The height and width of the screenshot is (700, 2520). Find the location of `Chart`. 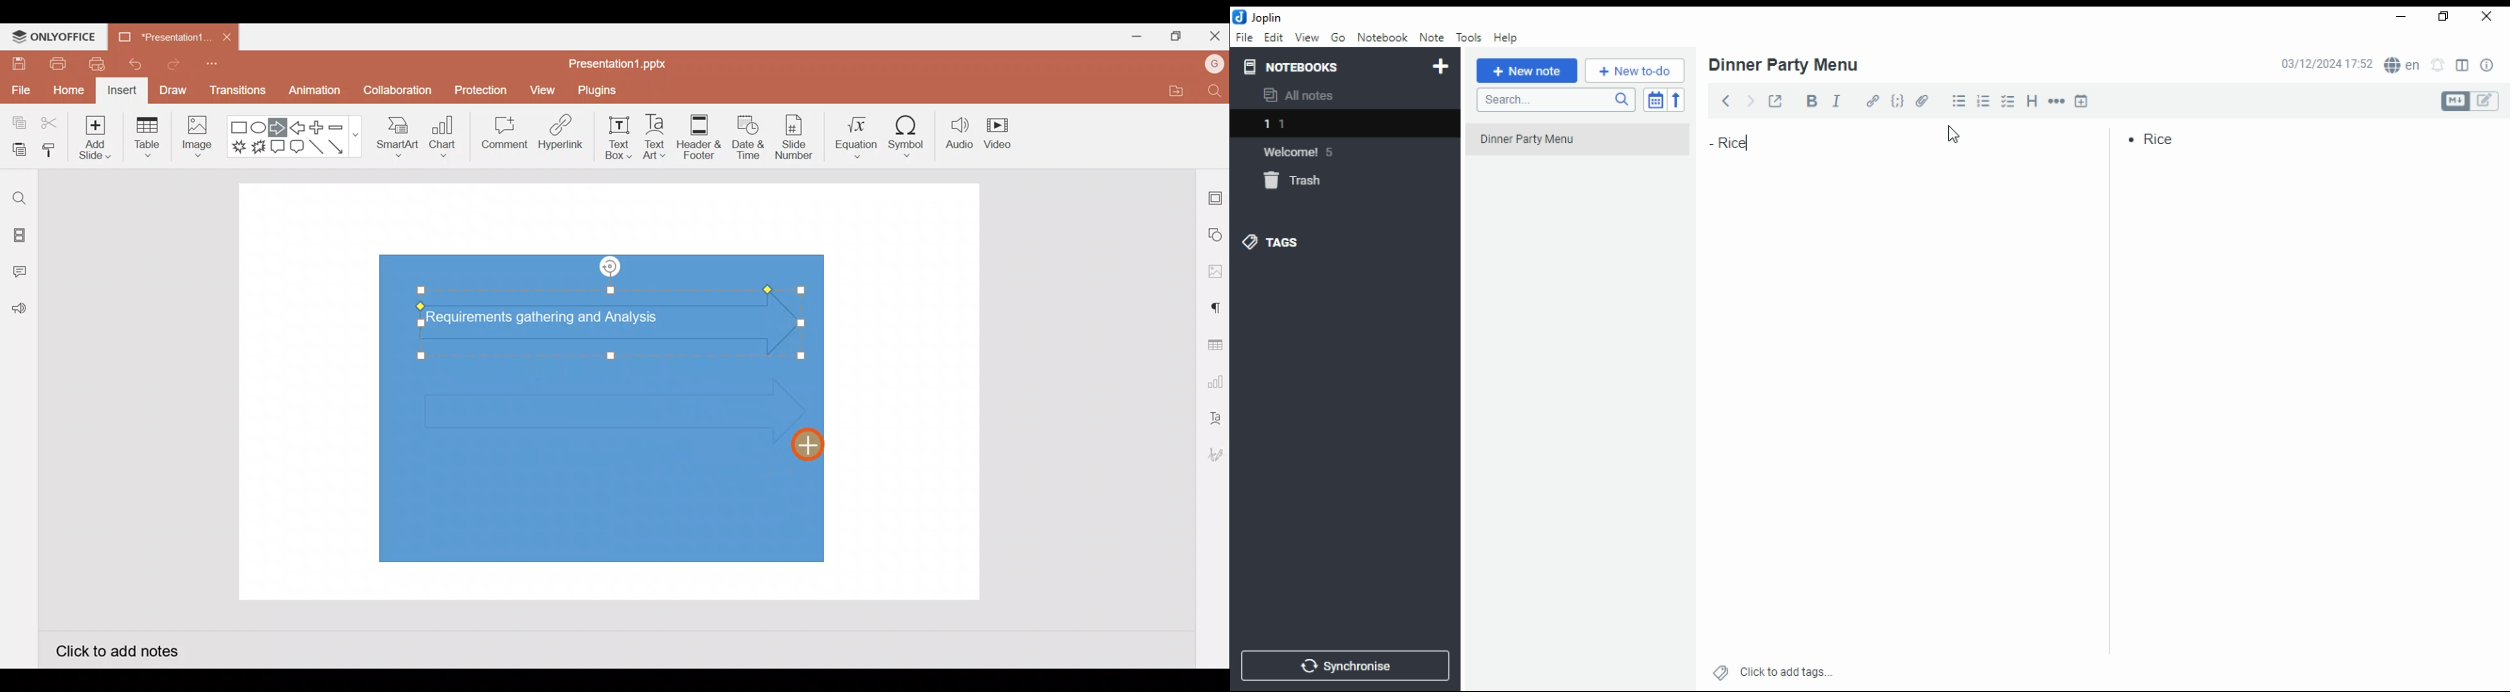

Chart is located at coordinates (443, 135).